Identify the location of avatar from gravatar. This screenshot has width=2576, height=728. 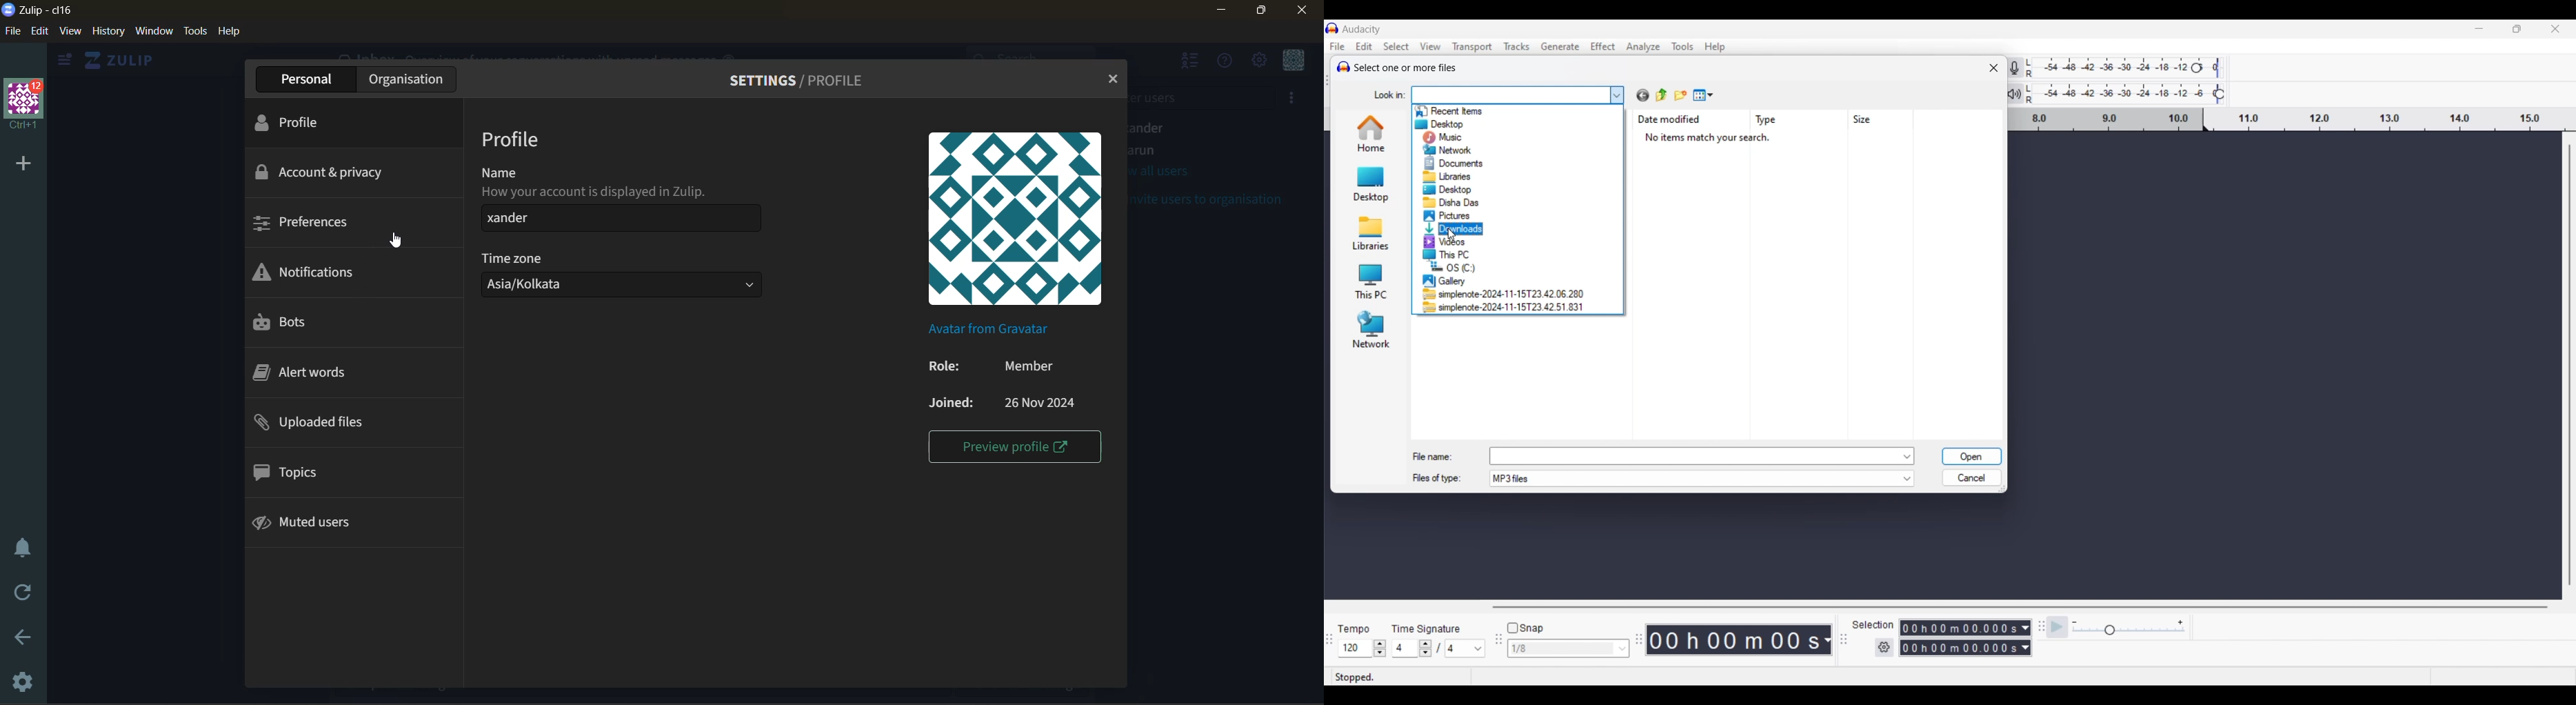
(1000, 331).